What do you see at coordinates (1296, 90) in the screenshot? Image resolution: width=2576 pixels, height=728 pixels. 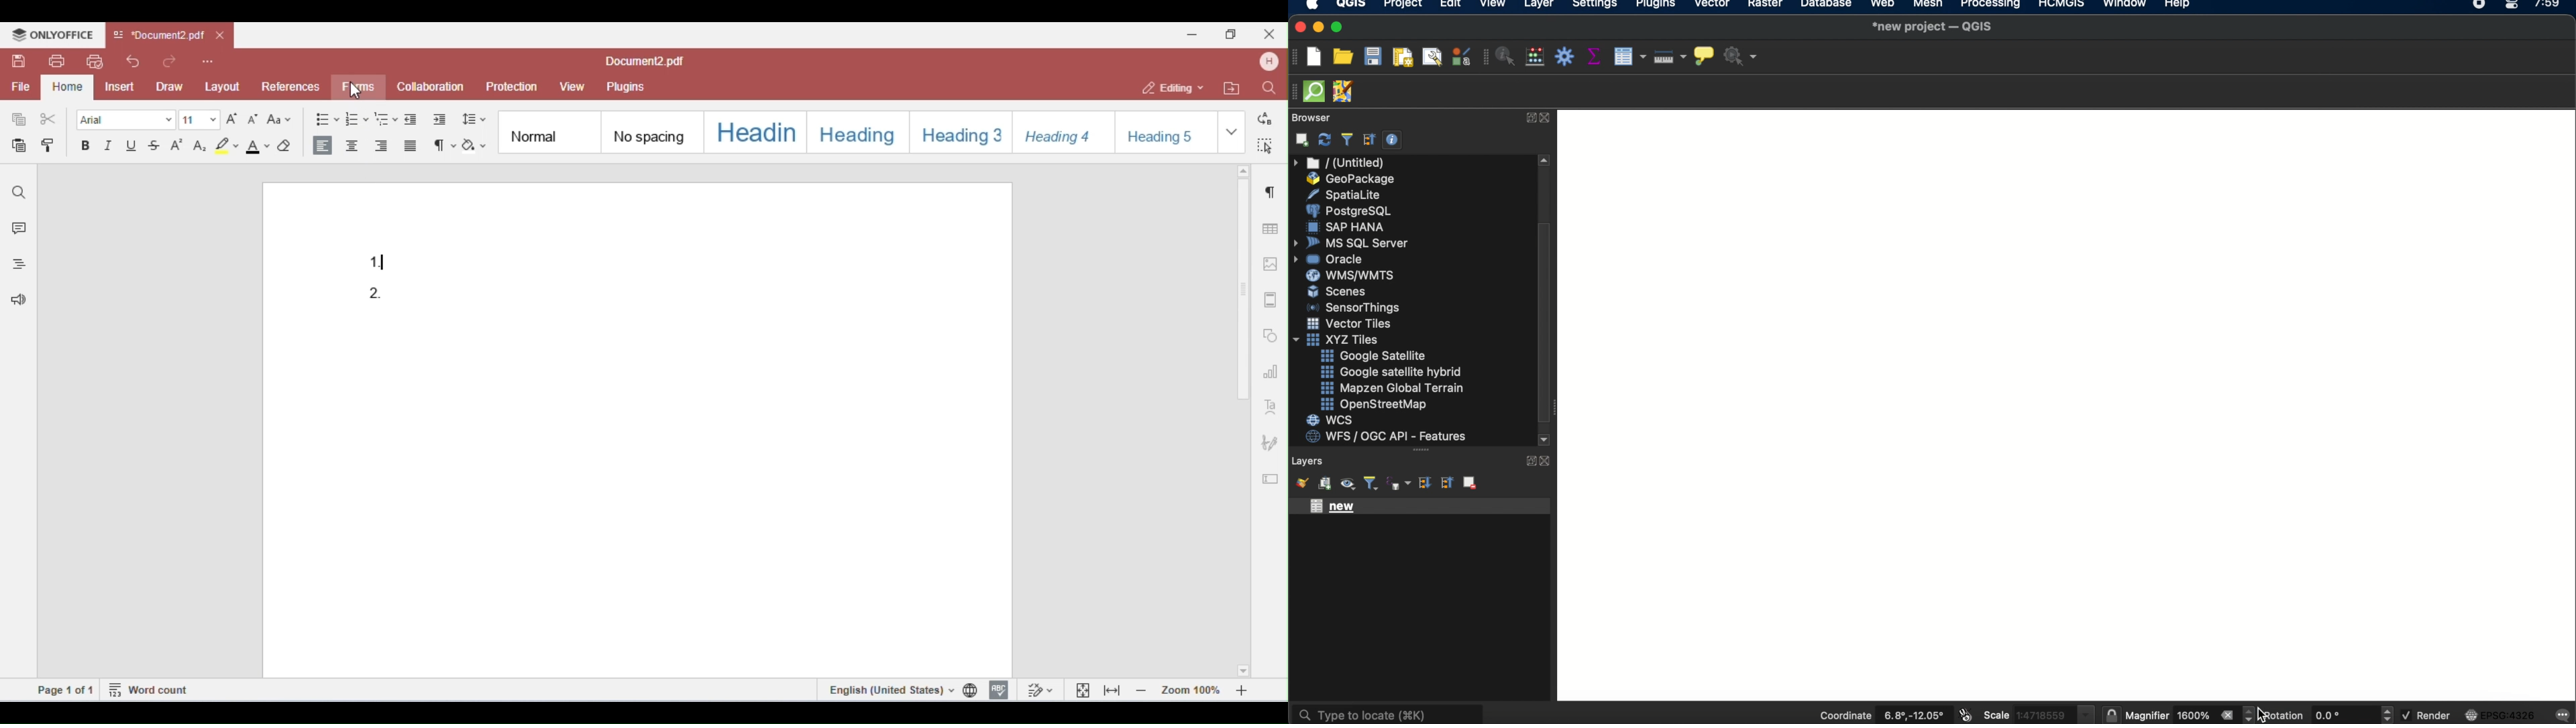 I see `hidden toolbar` at bounding box center [1296, 90].